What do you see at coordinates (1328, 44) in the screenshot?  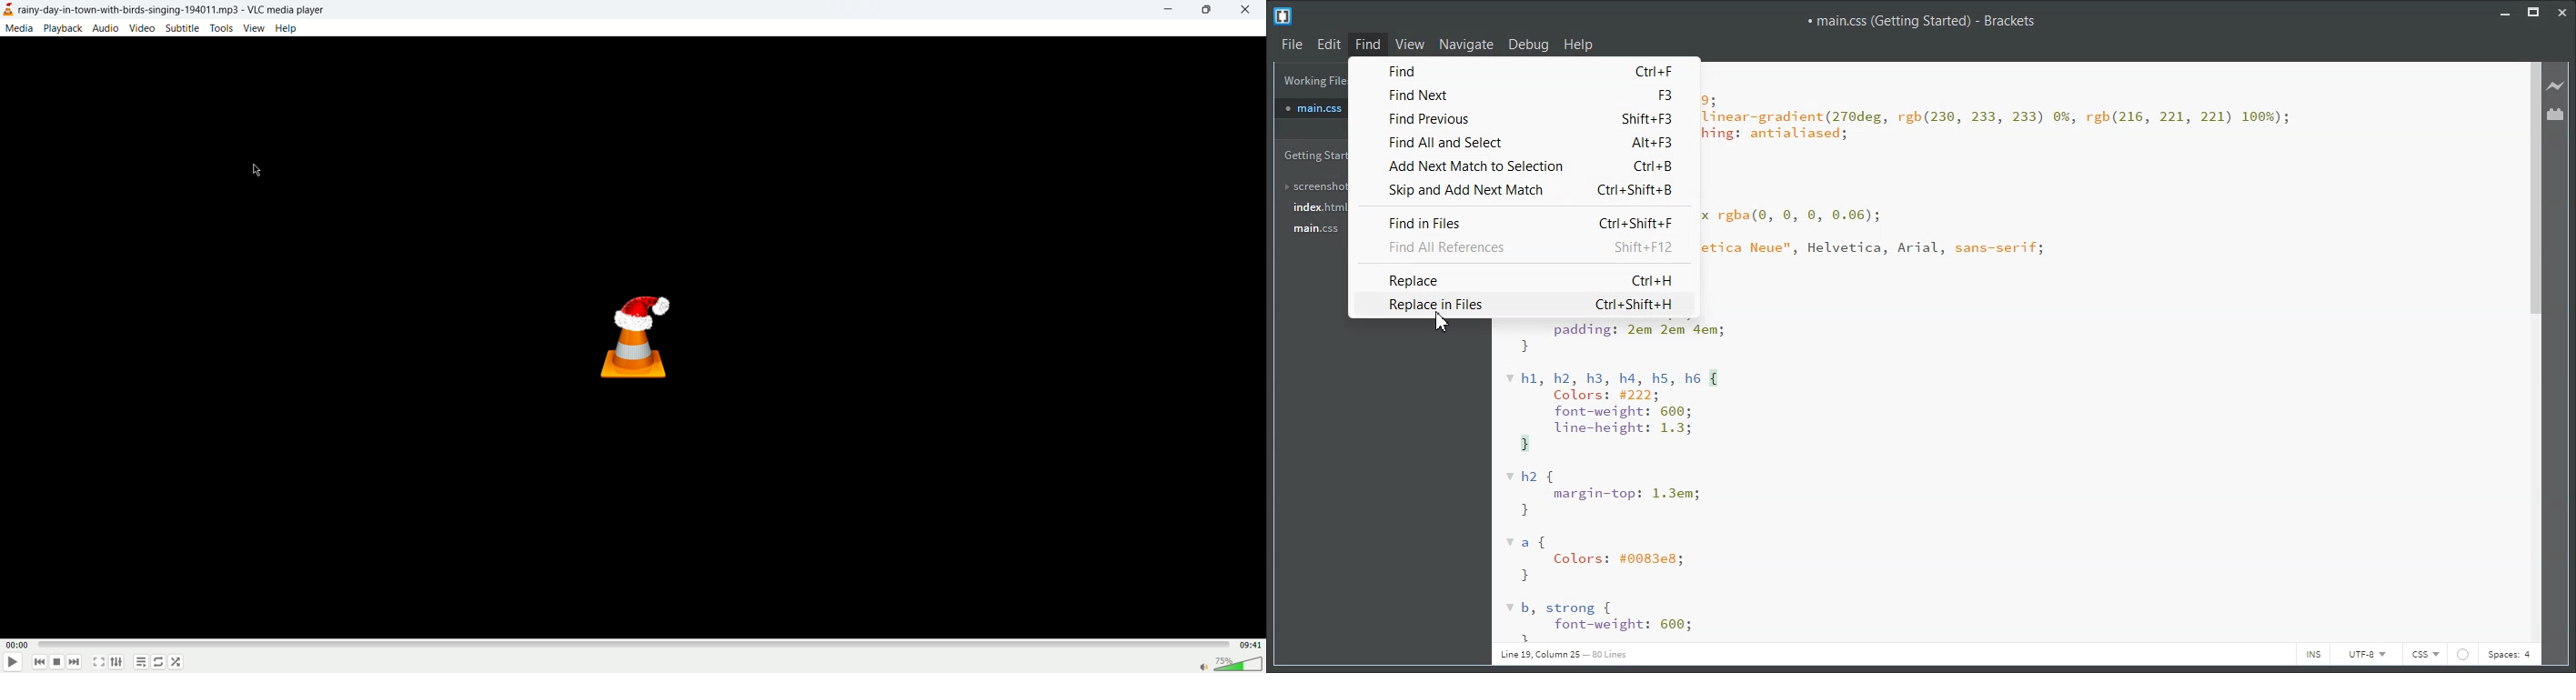 I see `Edit` at bounding box center [1328, 44].